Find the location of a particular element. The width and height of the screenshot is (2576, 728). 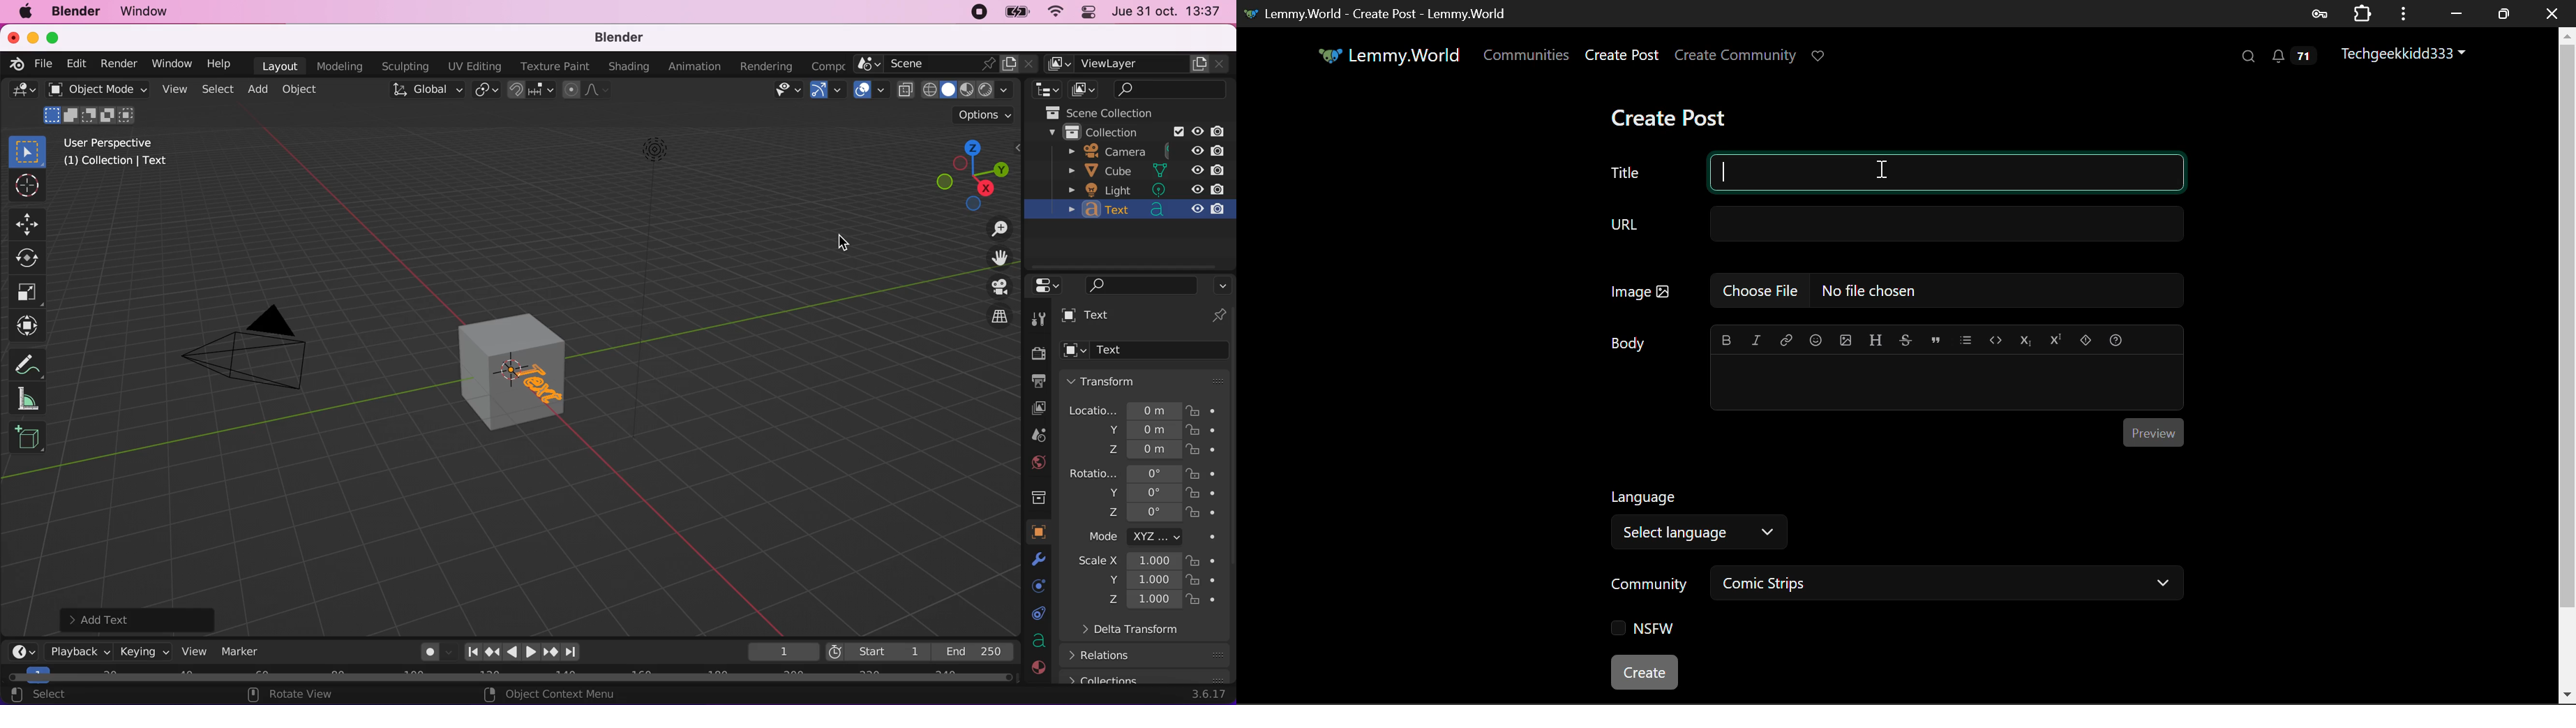

blender is located at coordinates (623, 38).